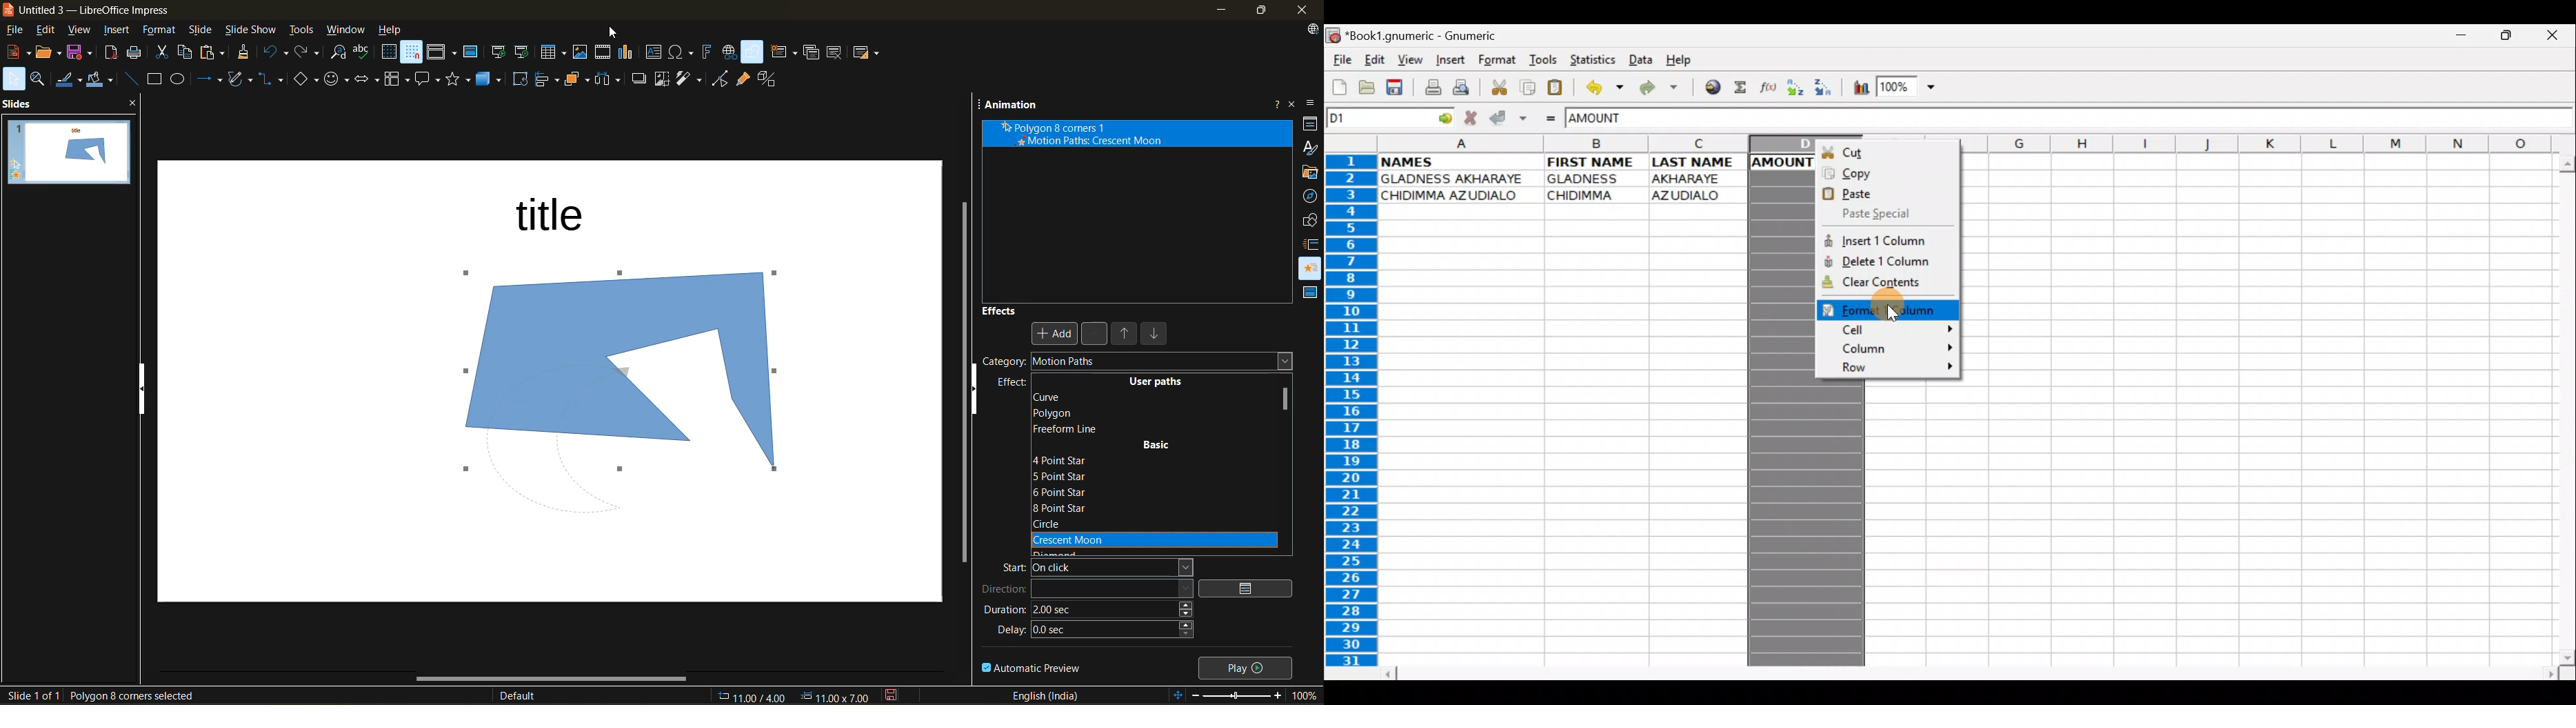  What do you see at coordinates (308, 83) in the screenshot?
I see `basic shapes` at bounding box center [308, 83].